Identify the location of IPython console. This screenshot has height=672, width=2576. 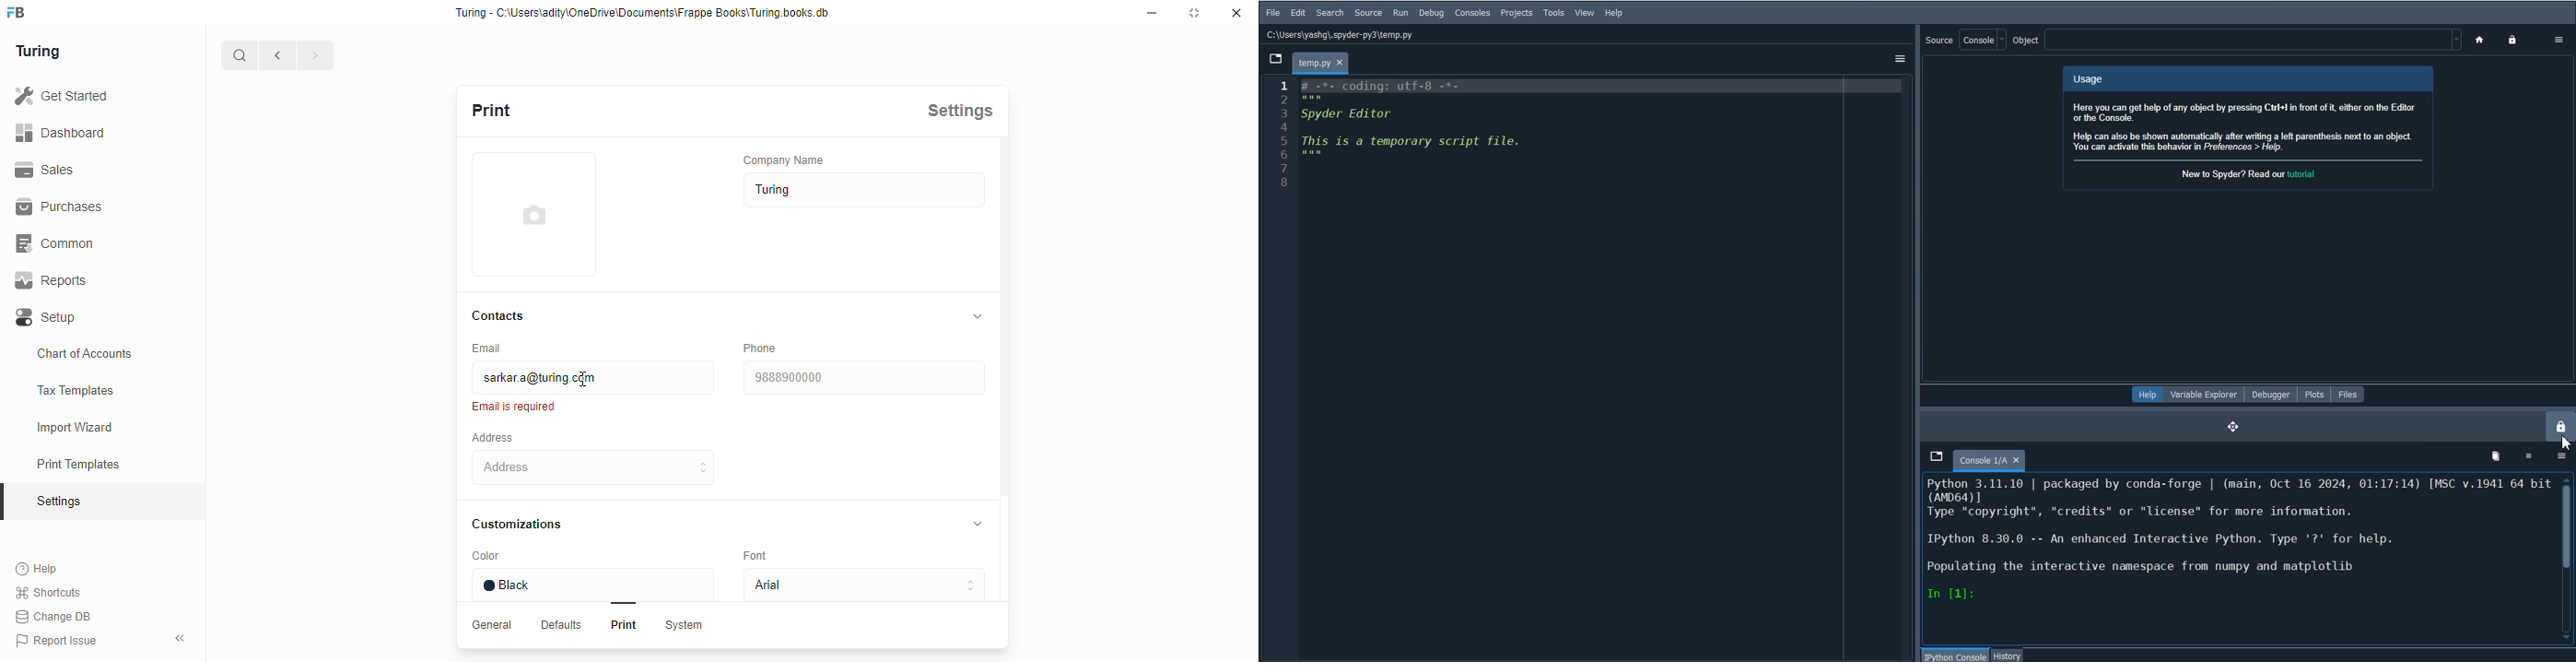
(1957, 655).